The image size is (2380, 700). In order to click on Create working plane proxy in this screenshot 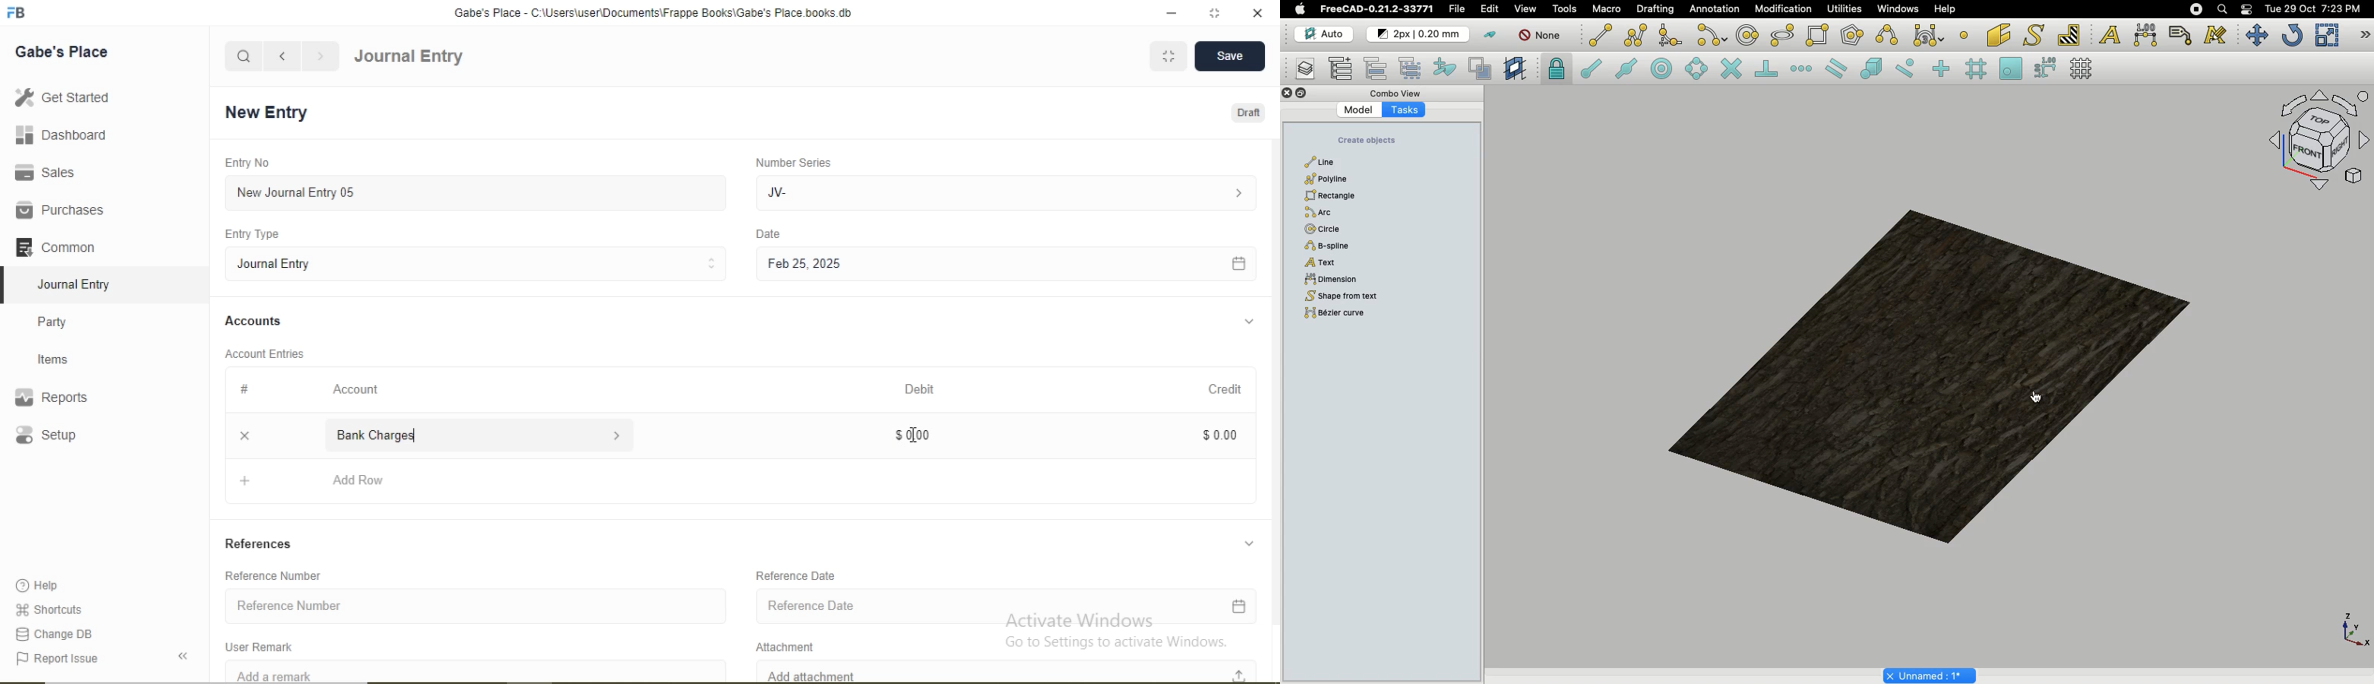, I will do `click(1517, 70)`.